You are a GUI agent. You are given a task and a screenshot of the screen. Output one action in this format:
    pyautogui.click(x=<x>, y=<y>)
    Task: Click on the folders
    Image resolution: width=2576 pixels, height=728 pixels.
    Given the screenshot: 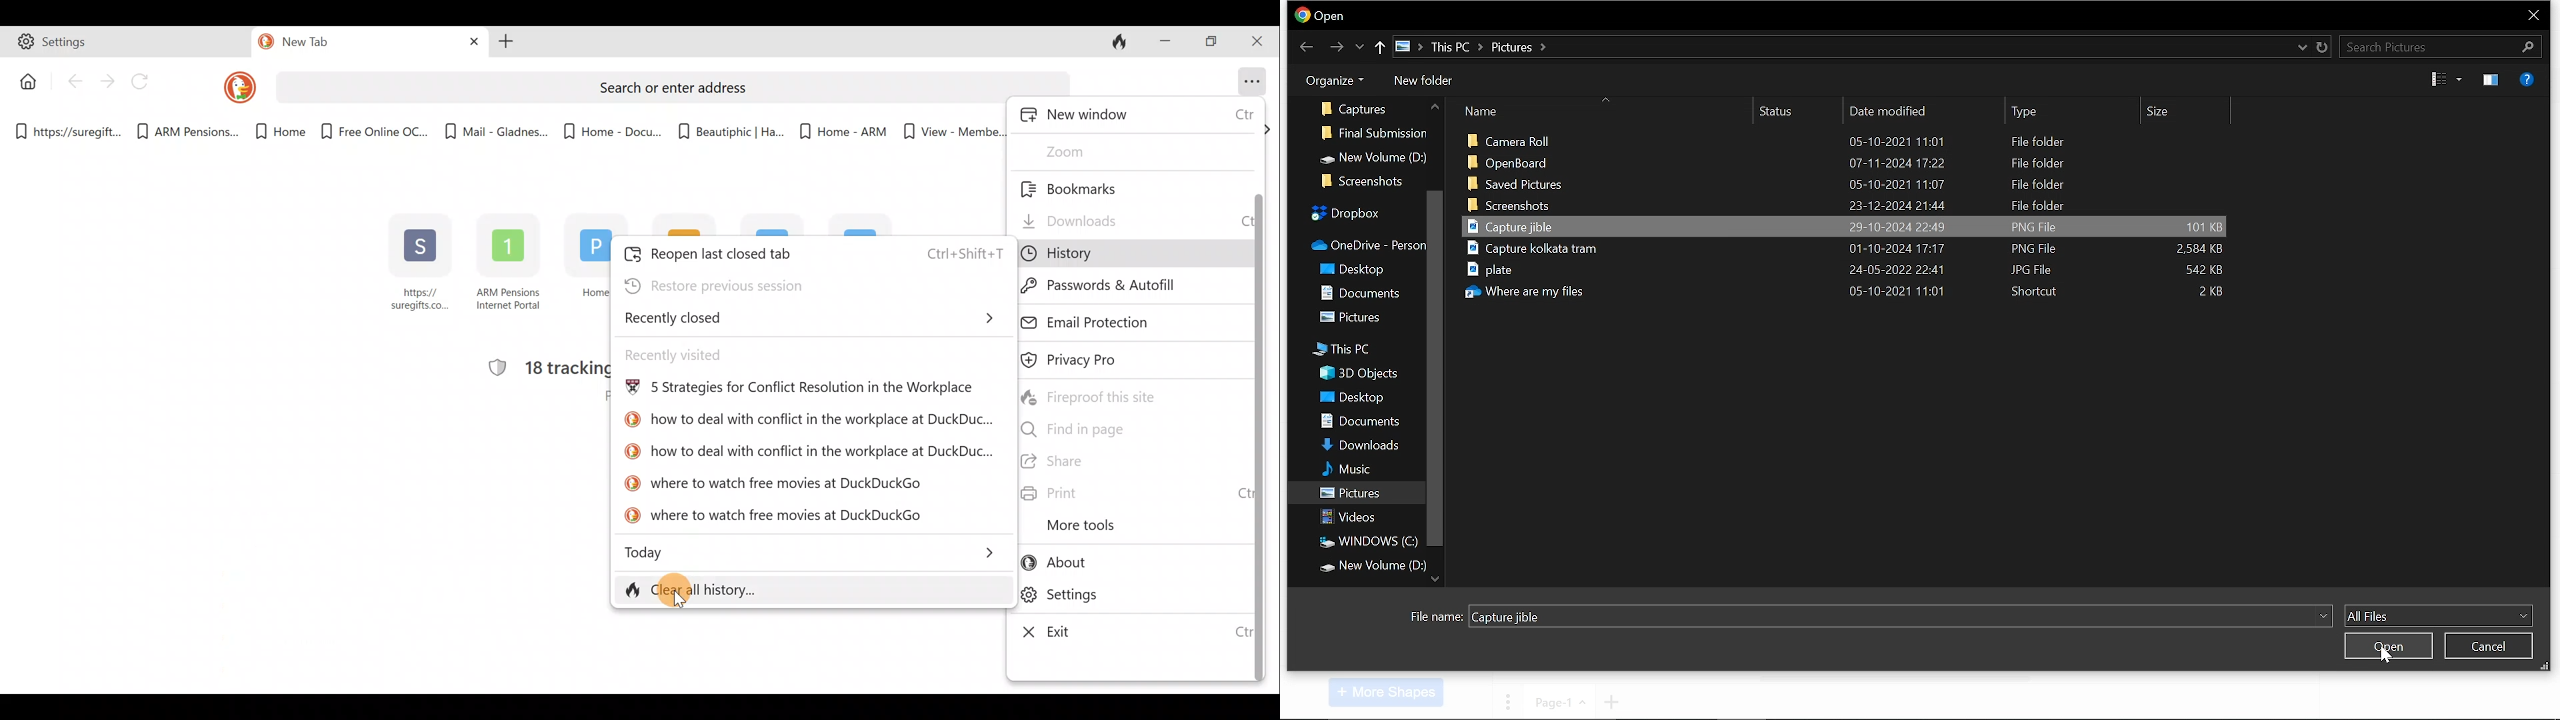 What is the action you would take?
    pyautogui.click(x=1352, y=399)
    